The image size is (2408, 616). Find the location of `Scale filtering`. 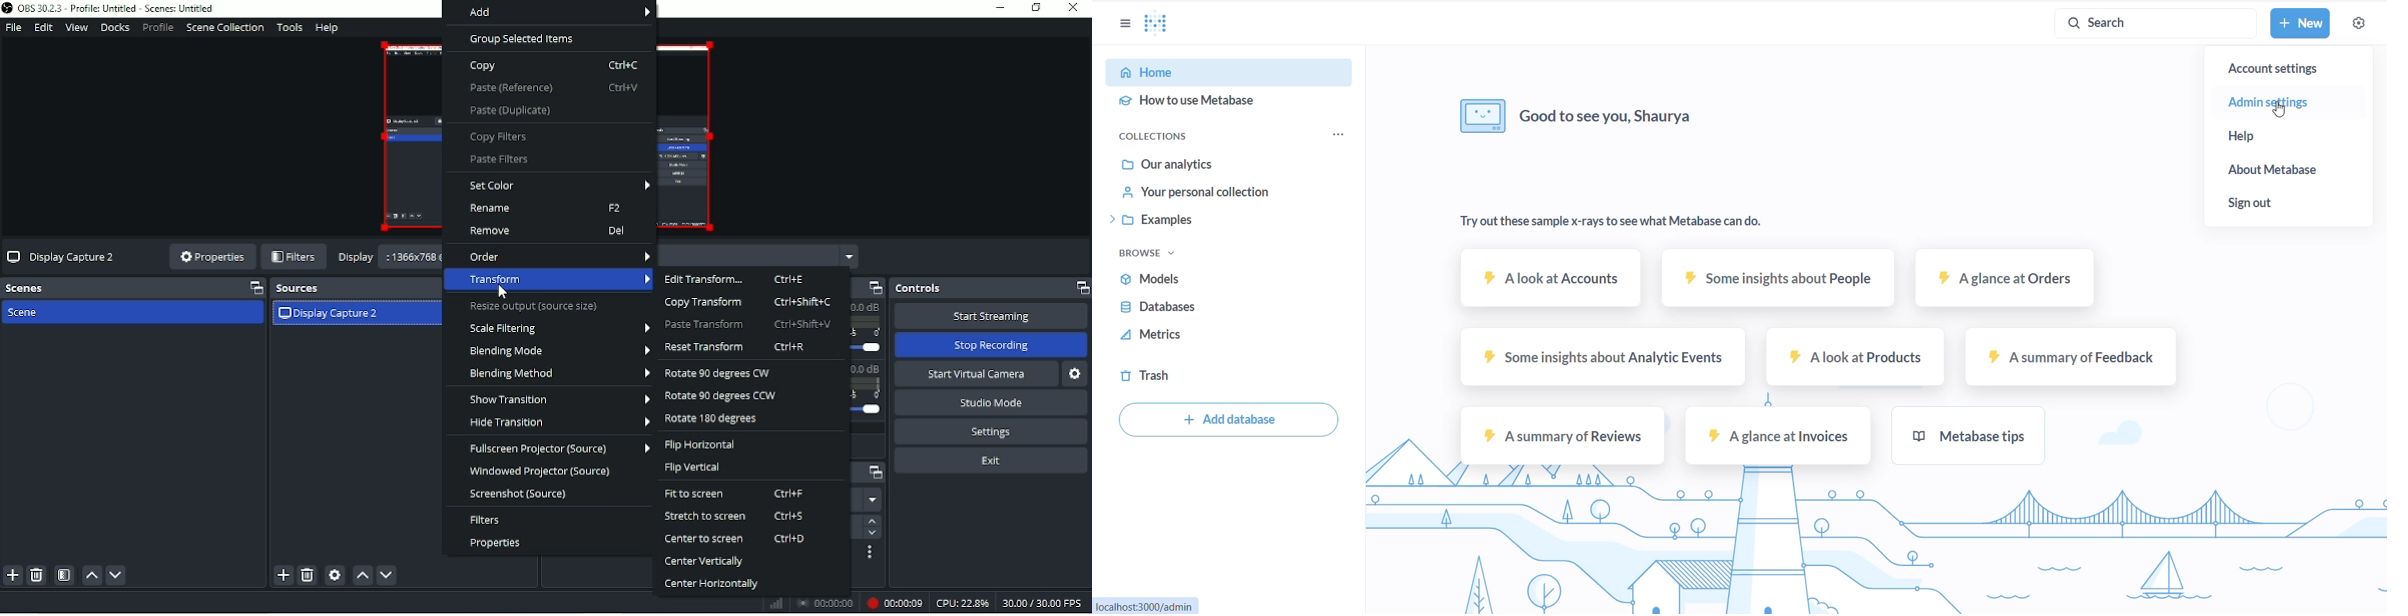

Scale filtering is located at coordinates (558, 328).